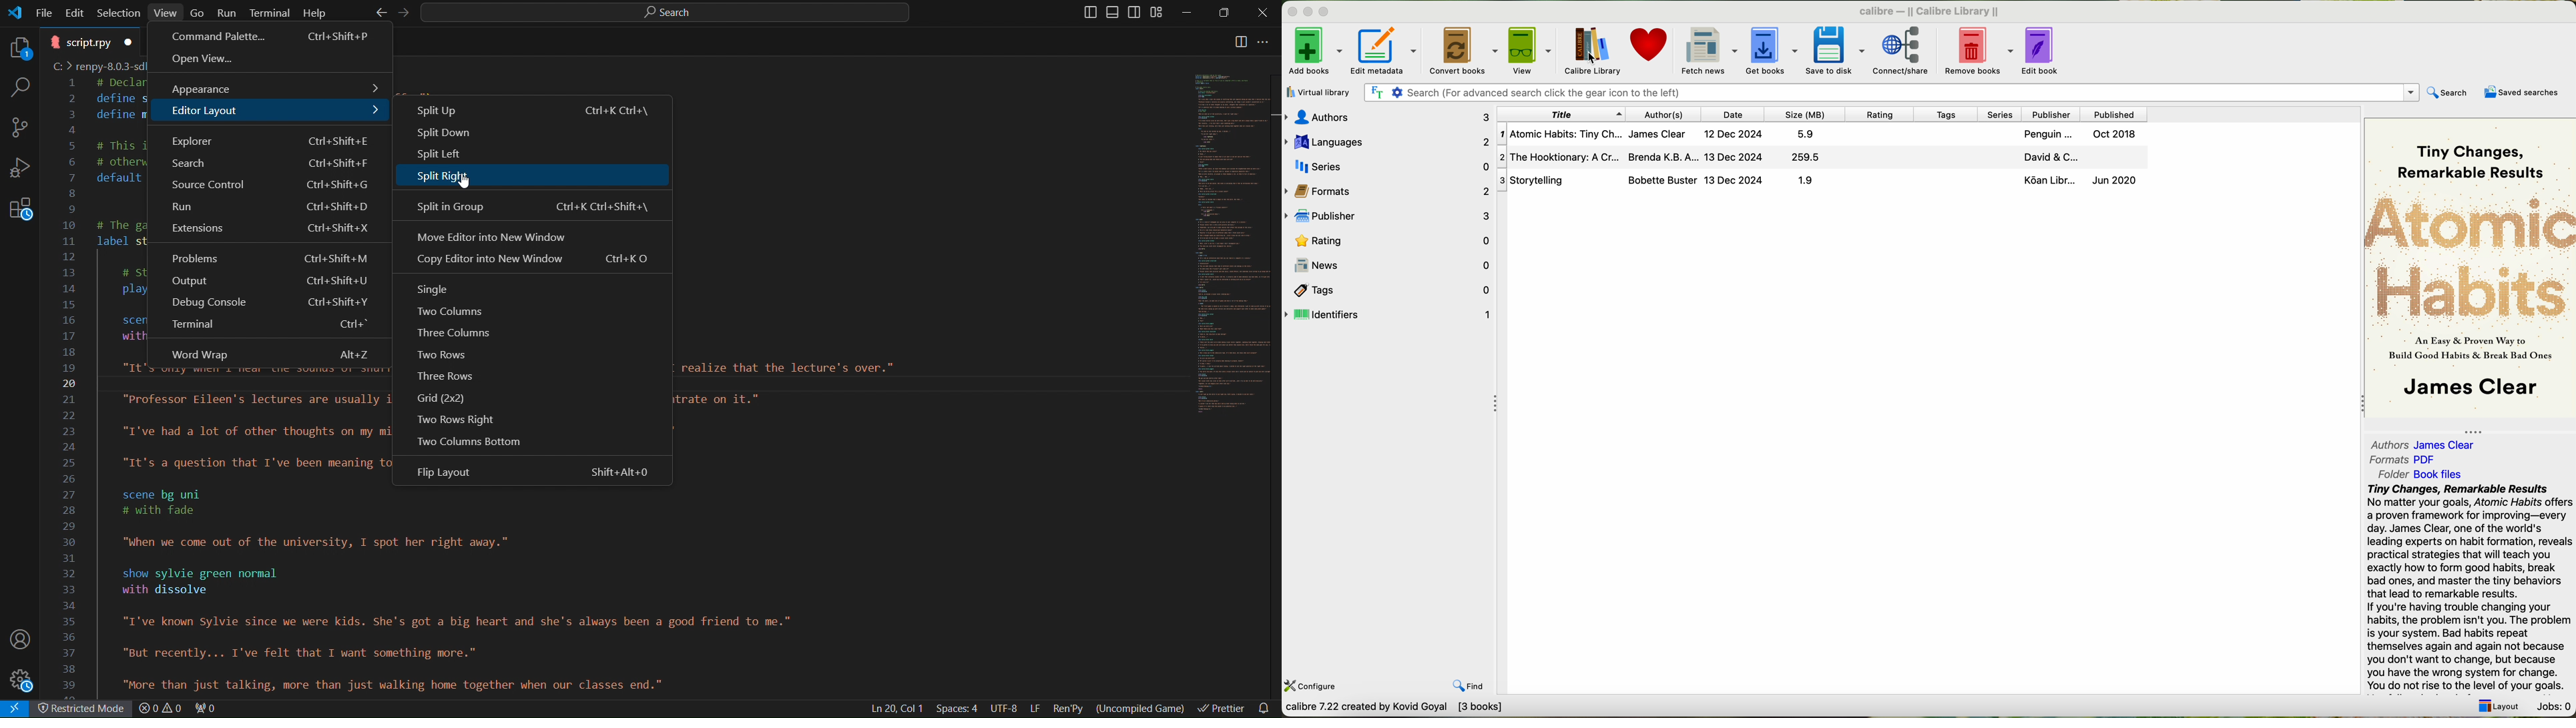  I want to click on date, so click(1736, 114).